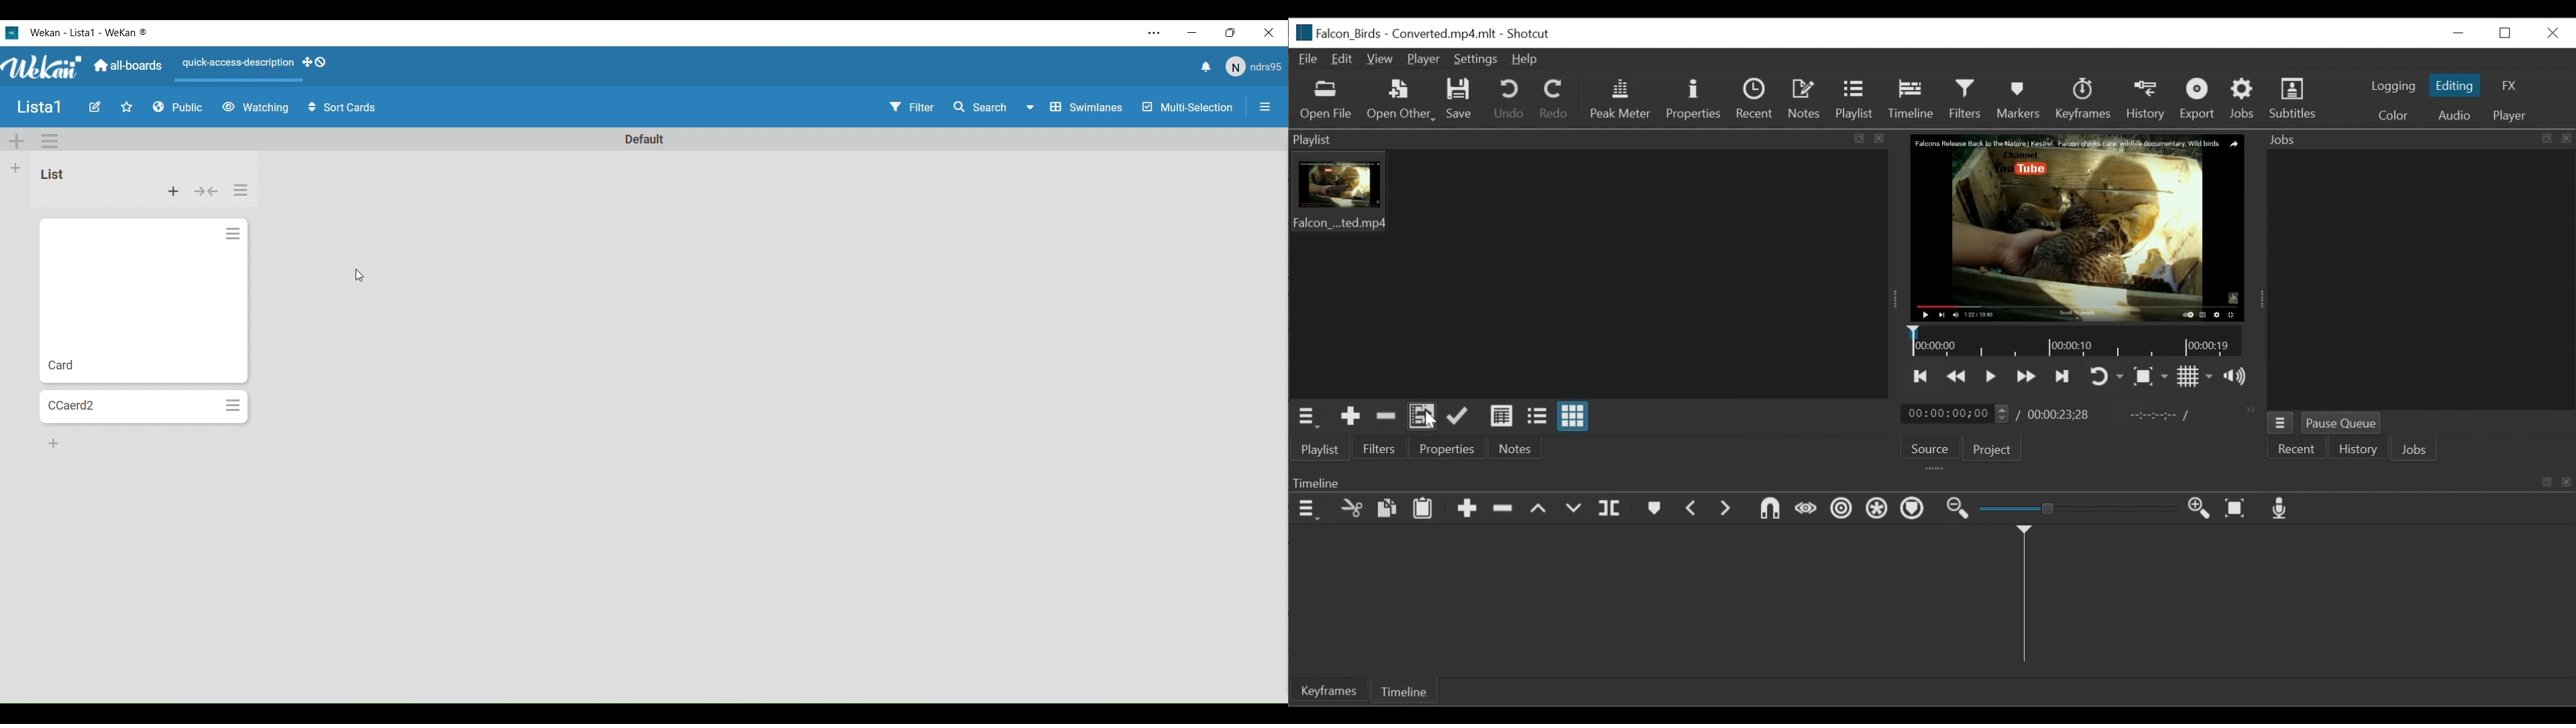 The height and width of the screenshot is (728, 2576). Describe the element at coordinates (1575, 416) in the screenshot. I see `View as icons` at that location.